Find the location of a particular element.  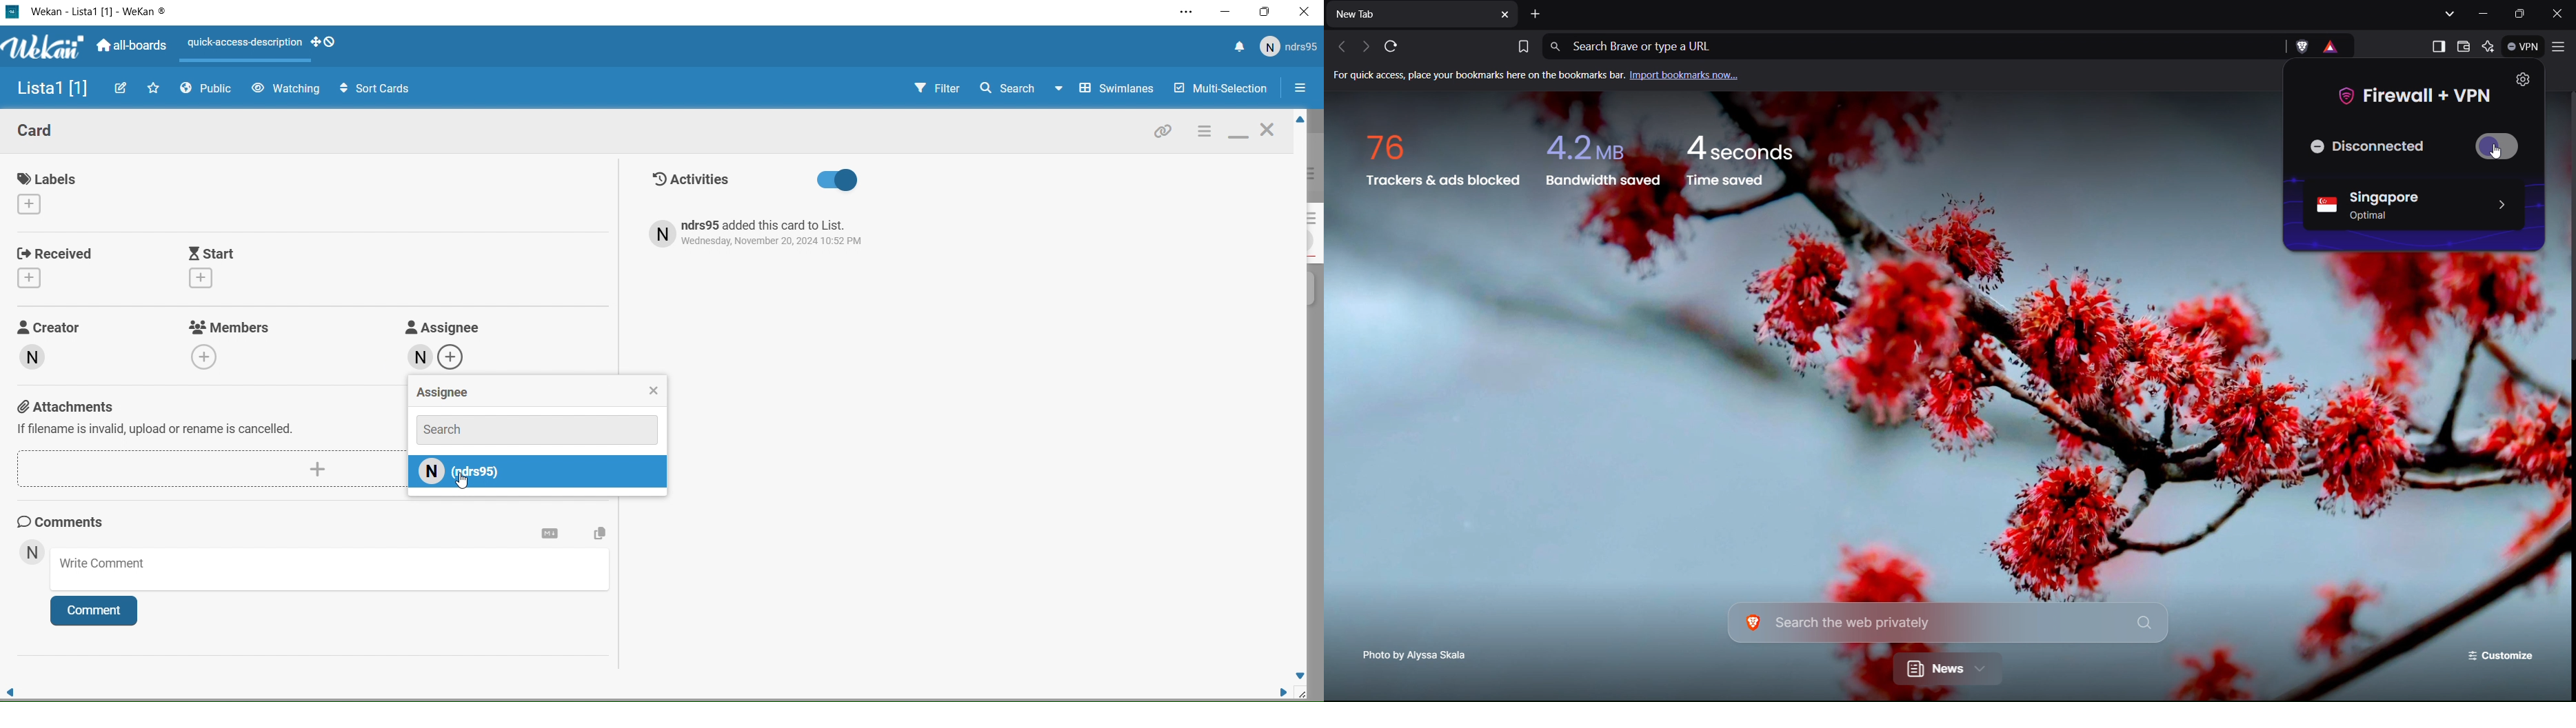

Maximize is located at coordinates (2525, 14).